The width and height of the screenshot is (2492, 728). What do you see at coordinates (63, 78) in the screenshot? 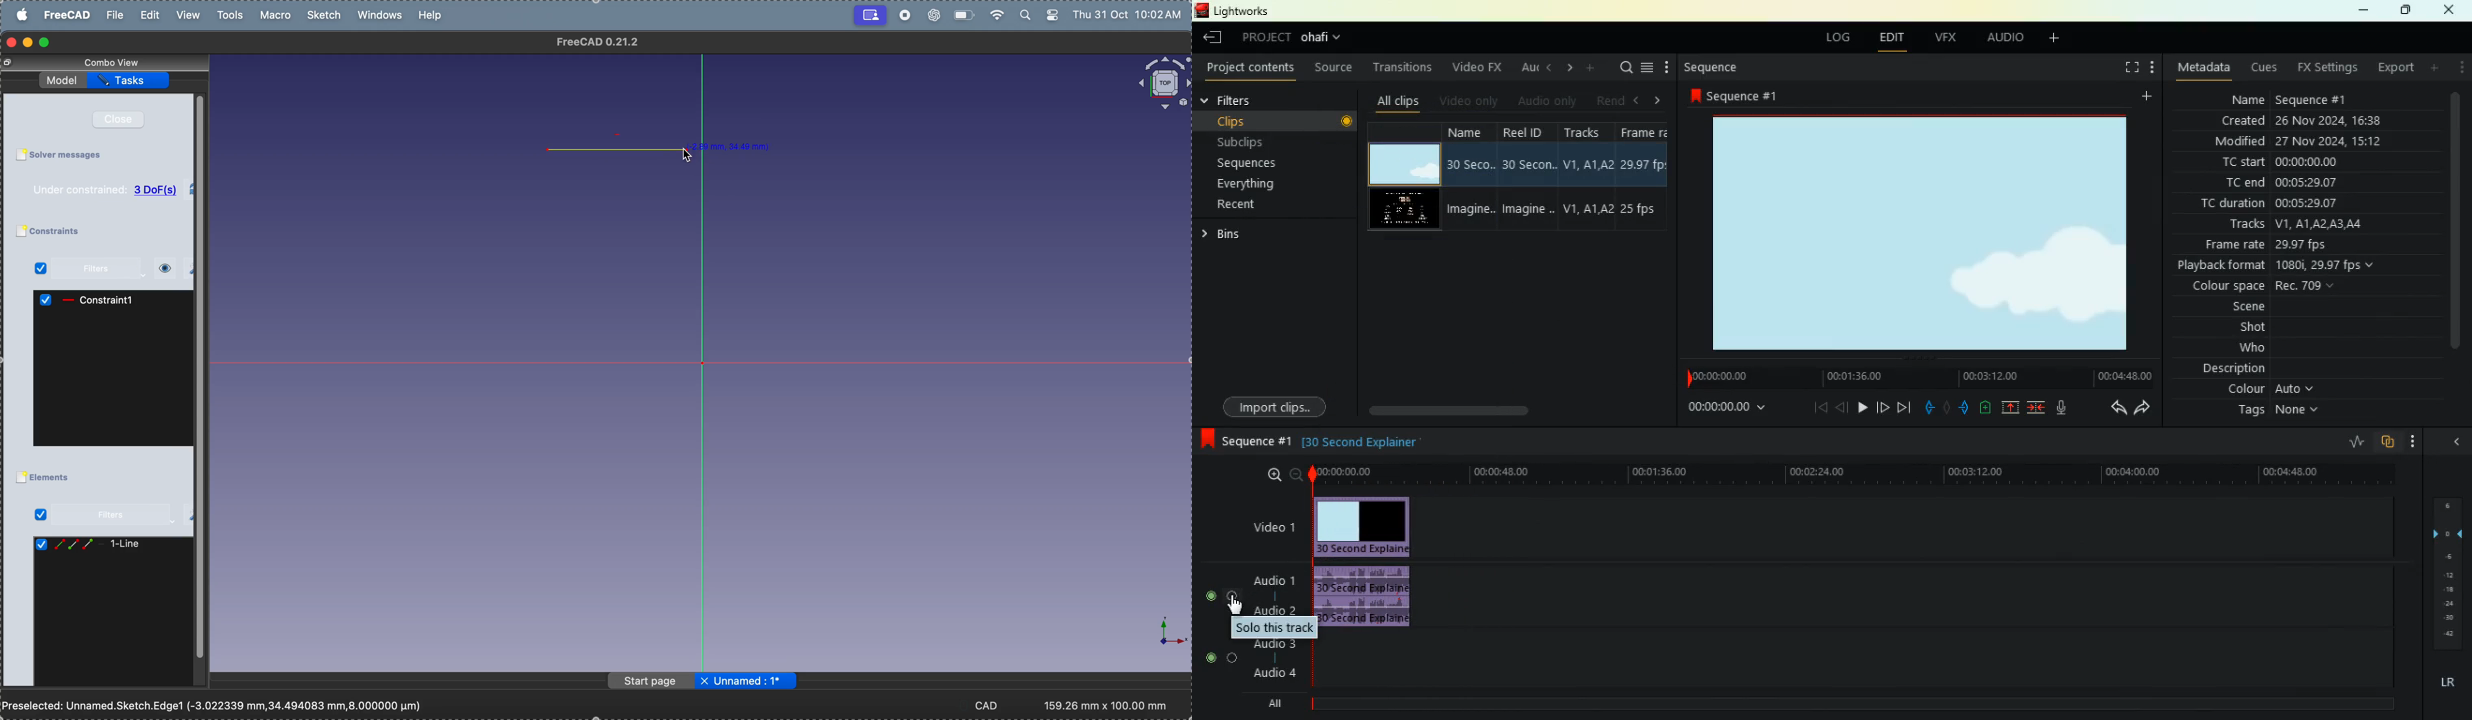
I see `model` at bounding box center [63, 78].